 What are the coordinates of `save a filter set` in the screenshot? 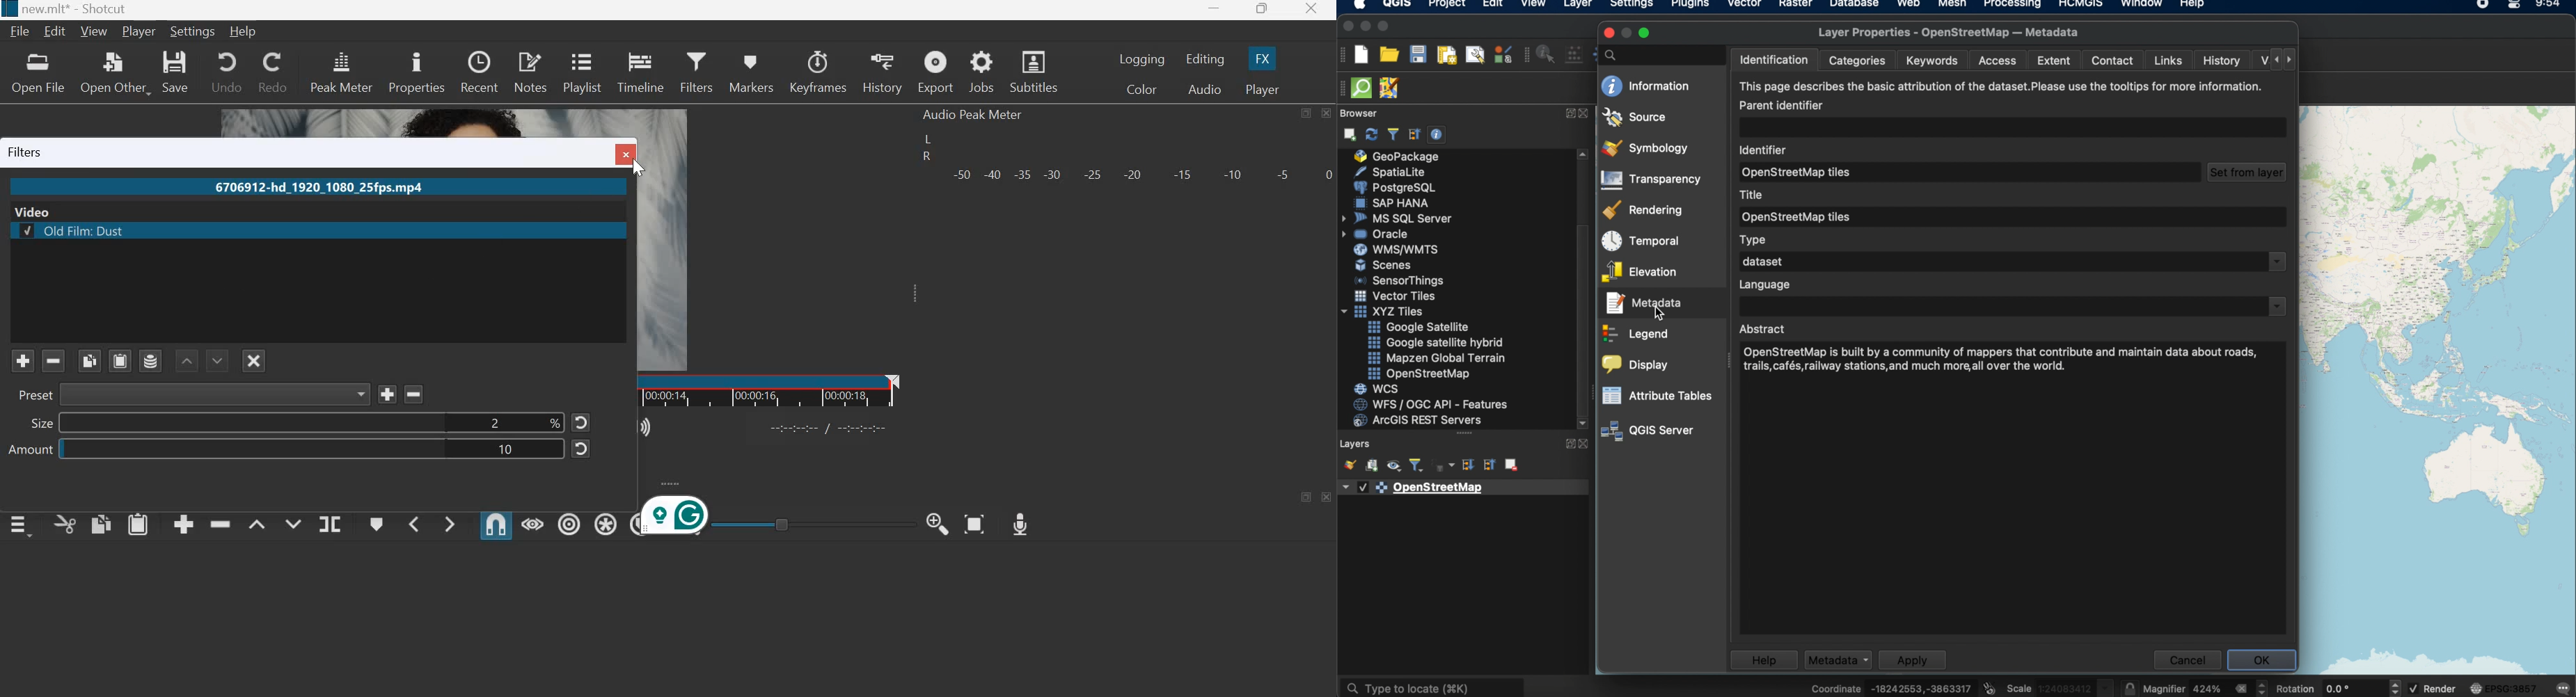 It's located at (150, 360).